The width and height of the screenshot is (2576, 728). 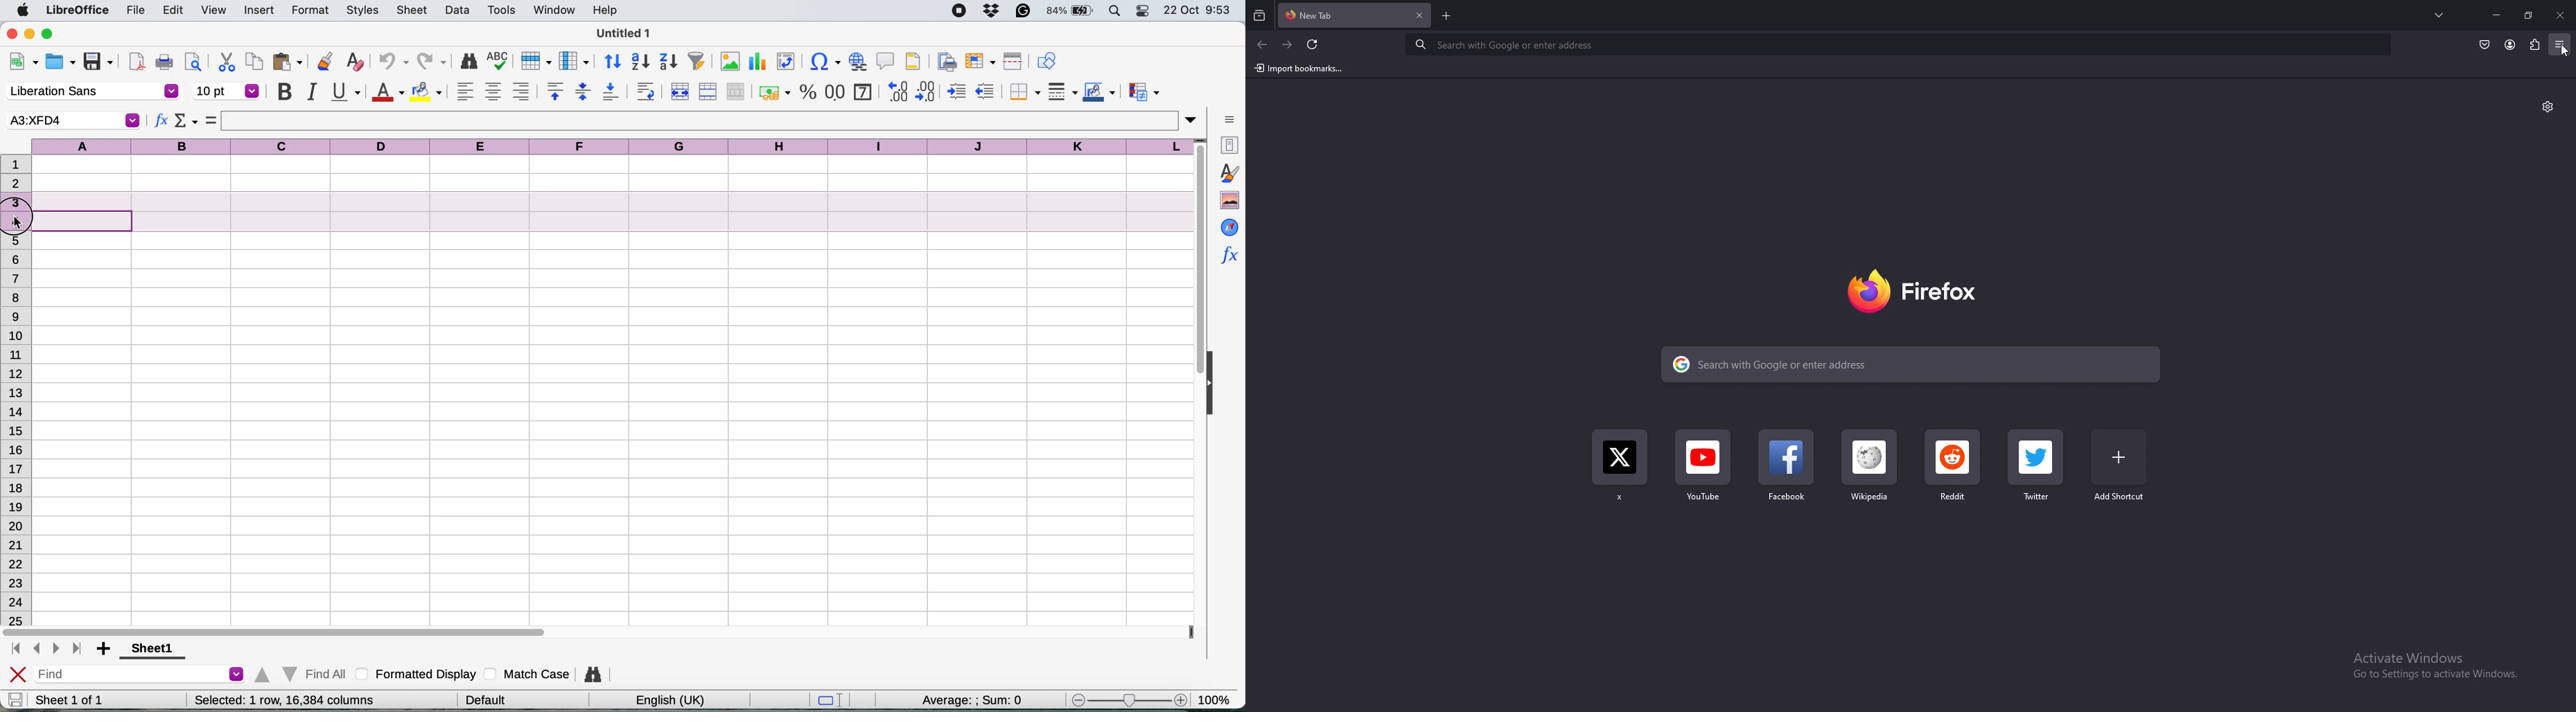 What do you see at coordinates (227, 91) in the screenshot?
I see `font size` at bounding box center [227, 91].